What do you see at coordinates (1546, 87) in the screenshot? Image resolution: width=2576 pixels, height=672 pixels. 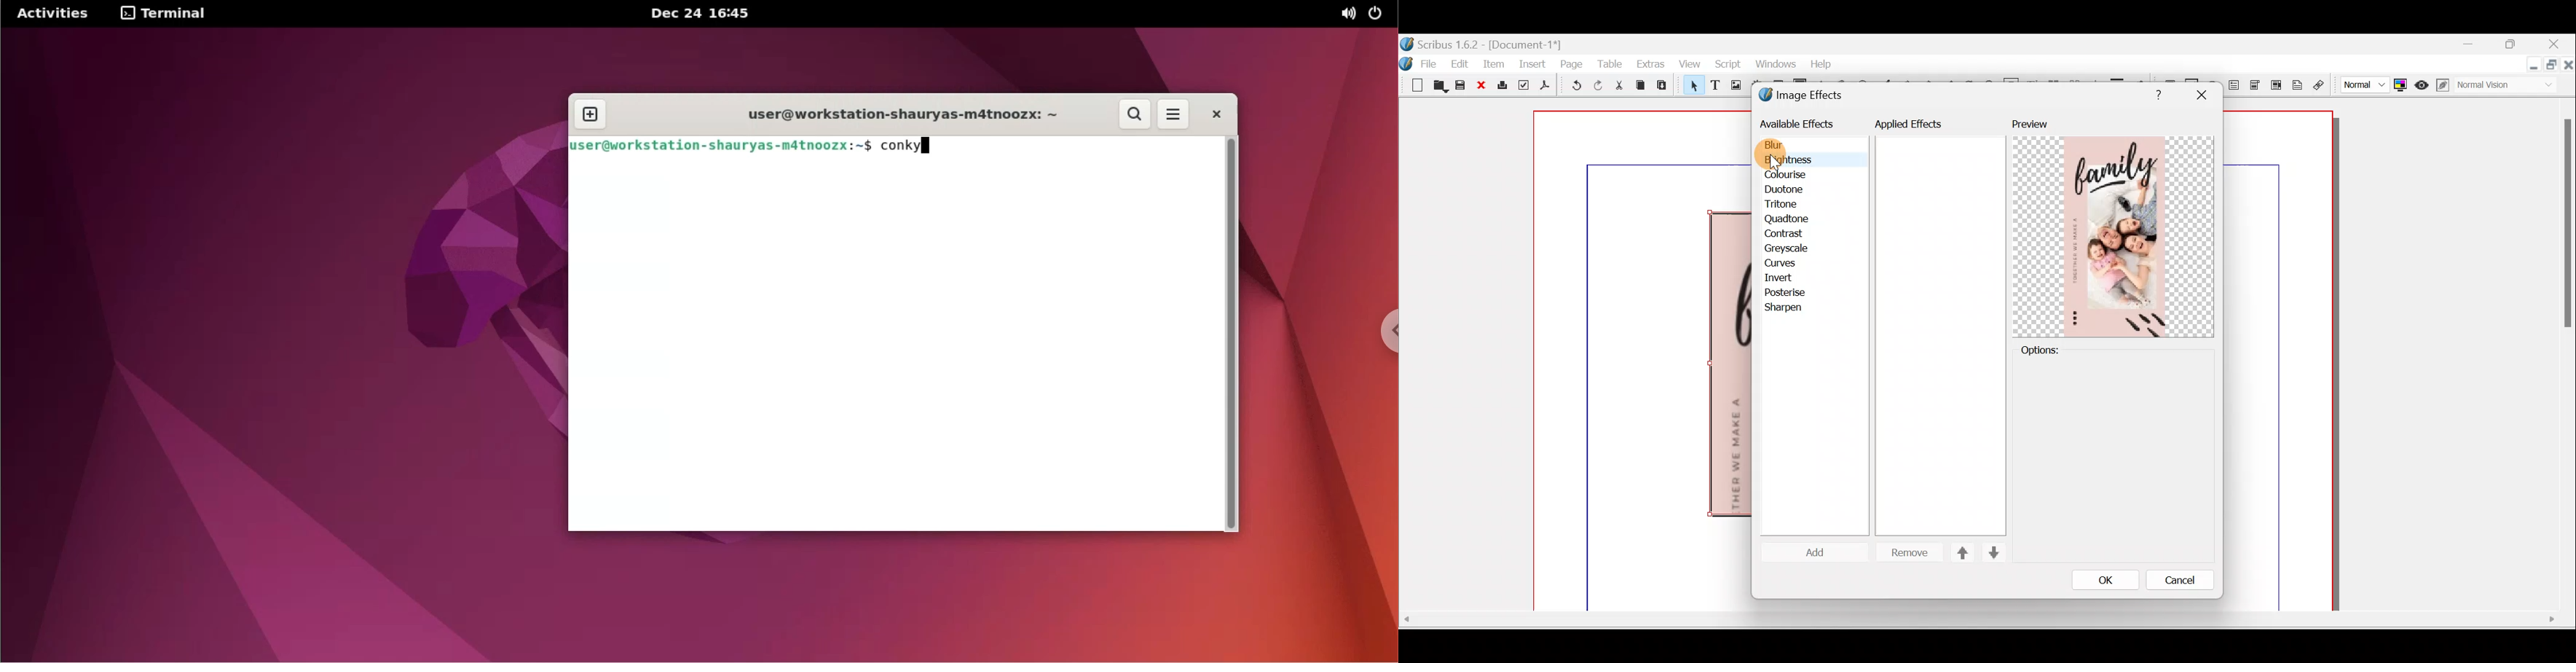 I see `Save as PDF` at bounding box center [1546, 87].